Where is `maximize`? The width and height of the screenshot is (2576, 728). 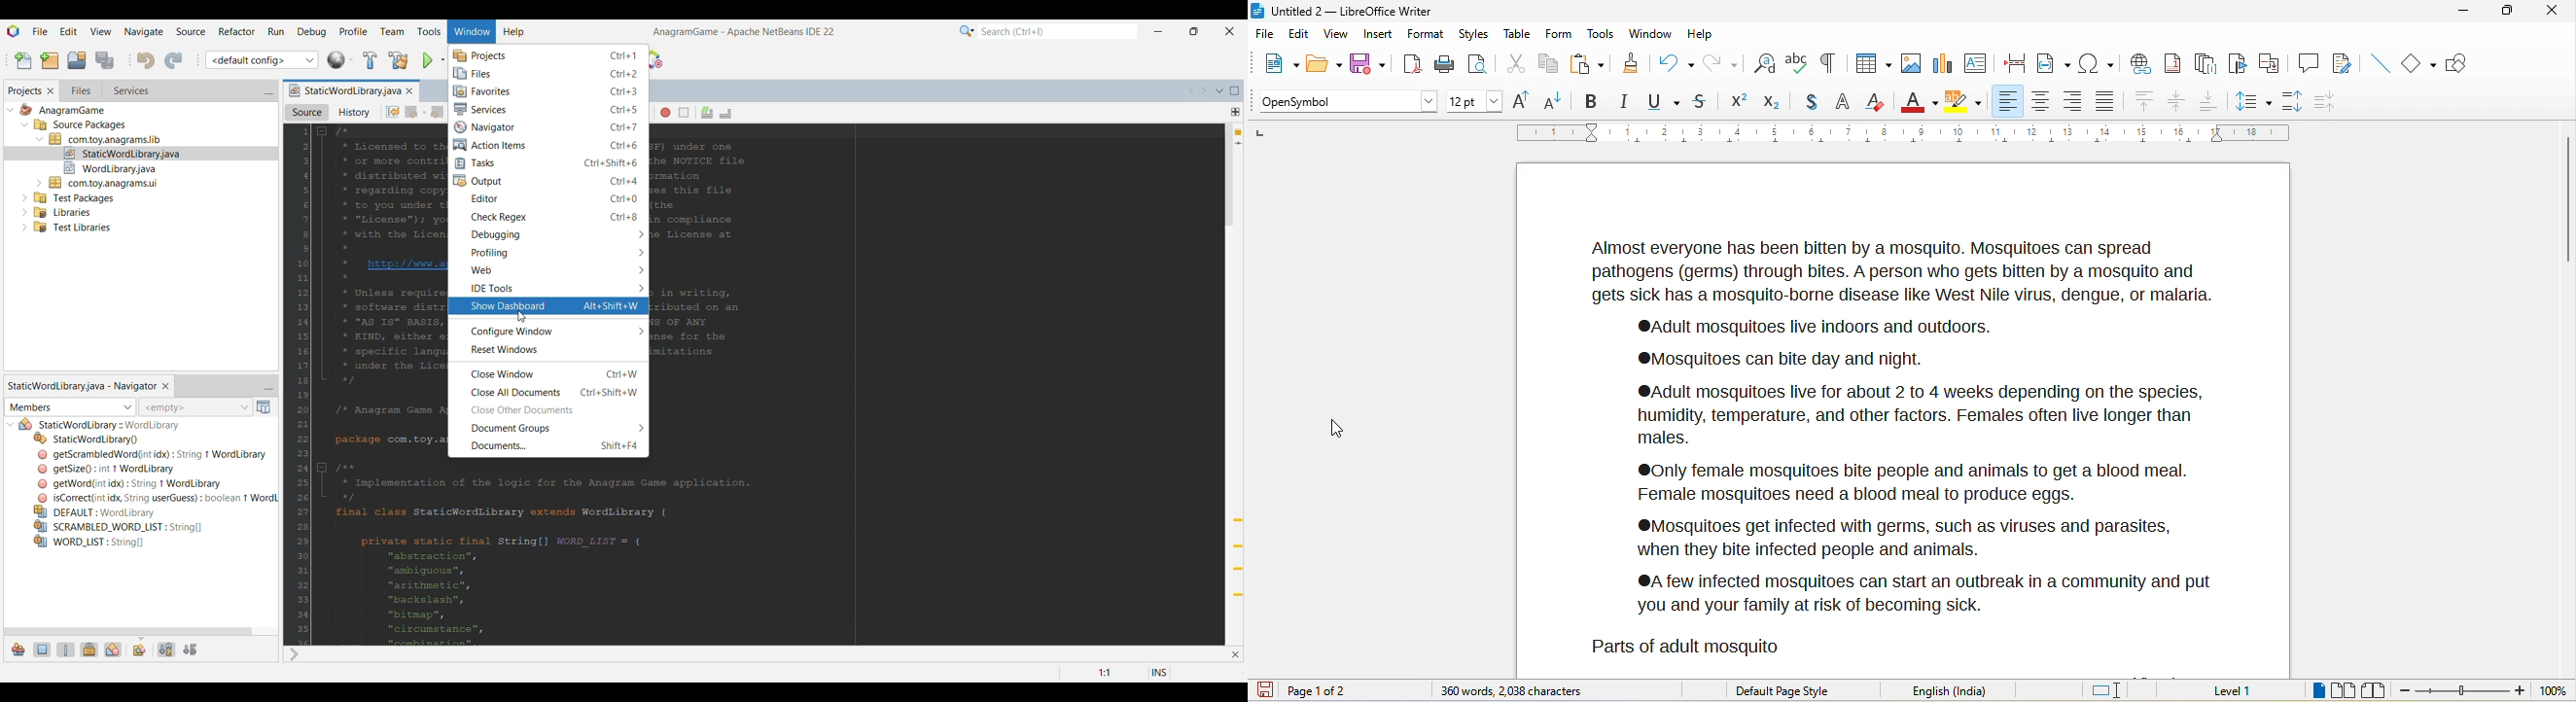
maximize is located at coordinates (2504, 13).